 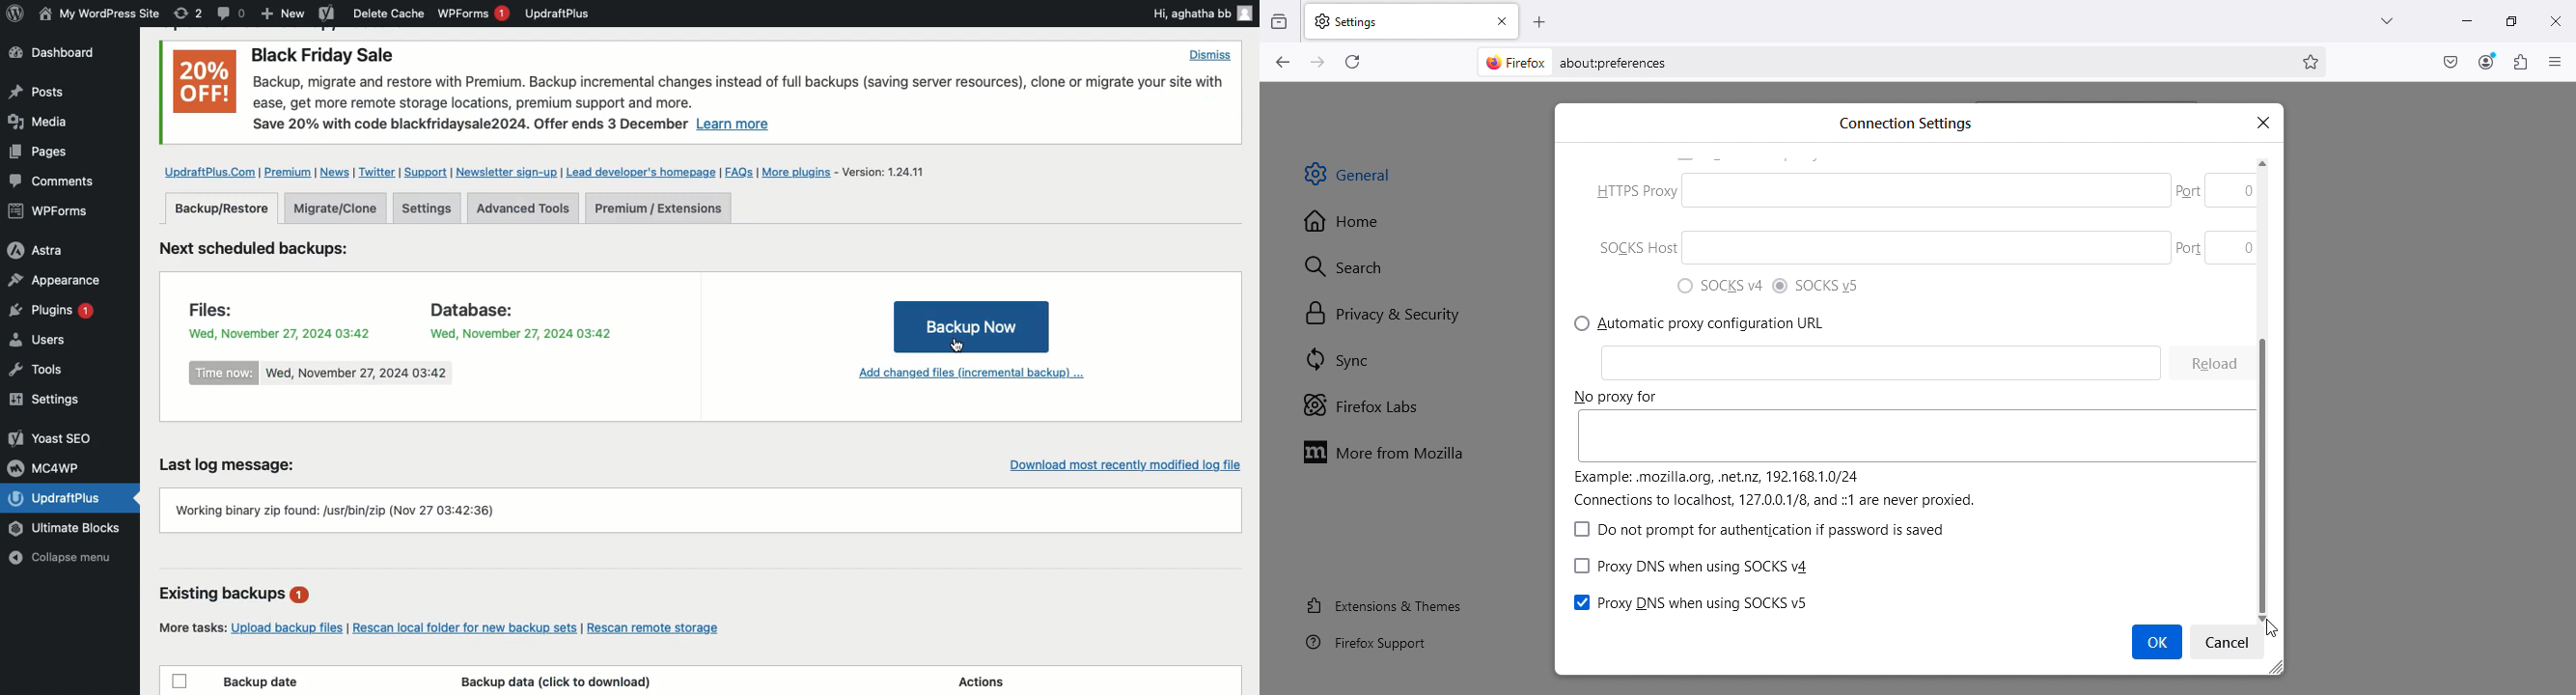 What do you see at coordinates (206, 82) in the screenshot?
I see `20% OFF` at bounding box center [206, 82].